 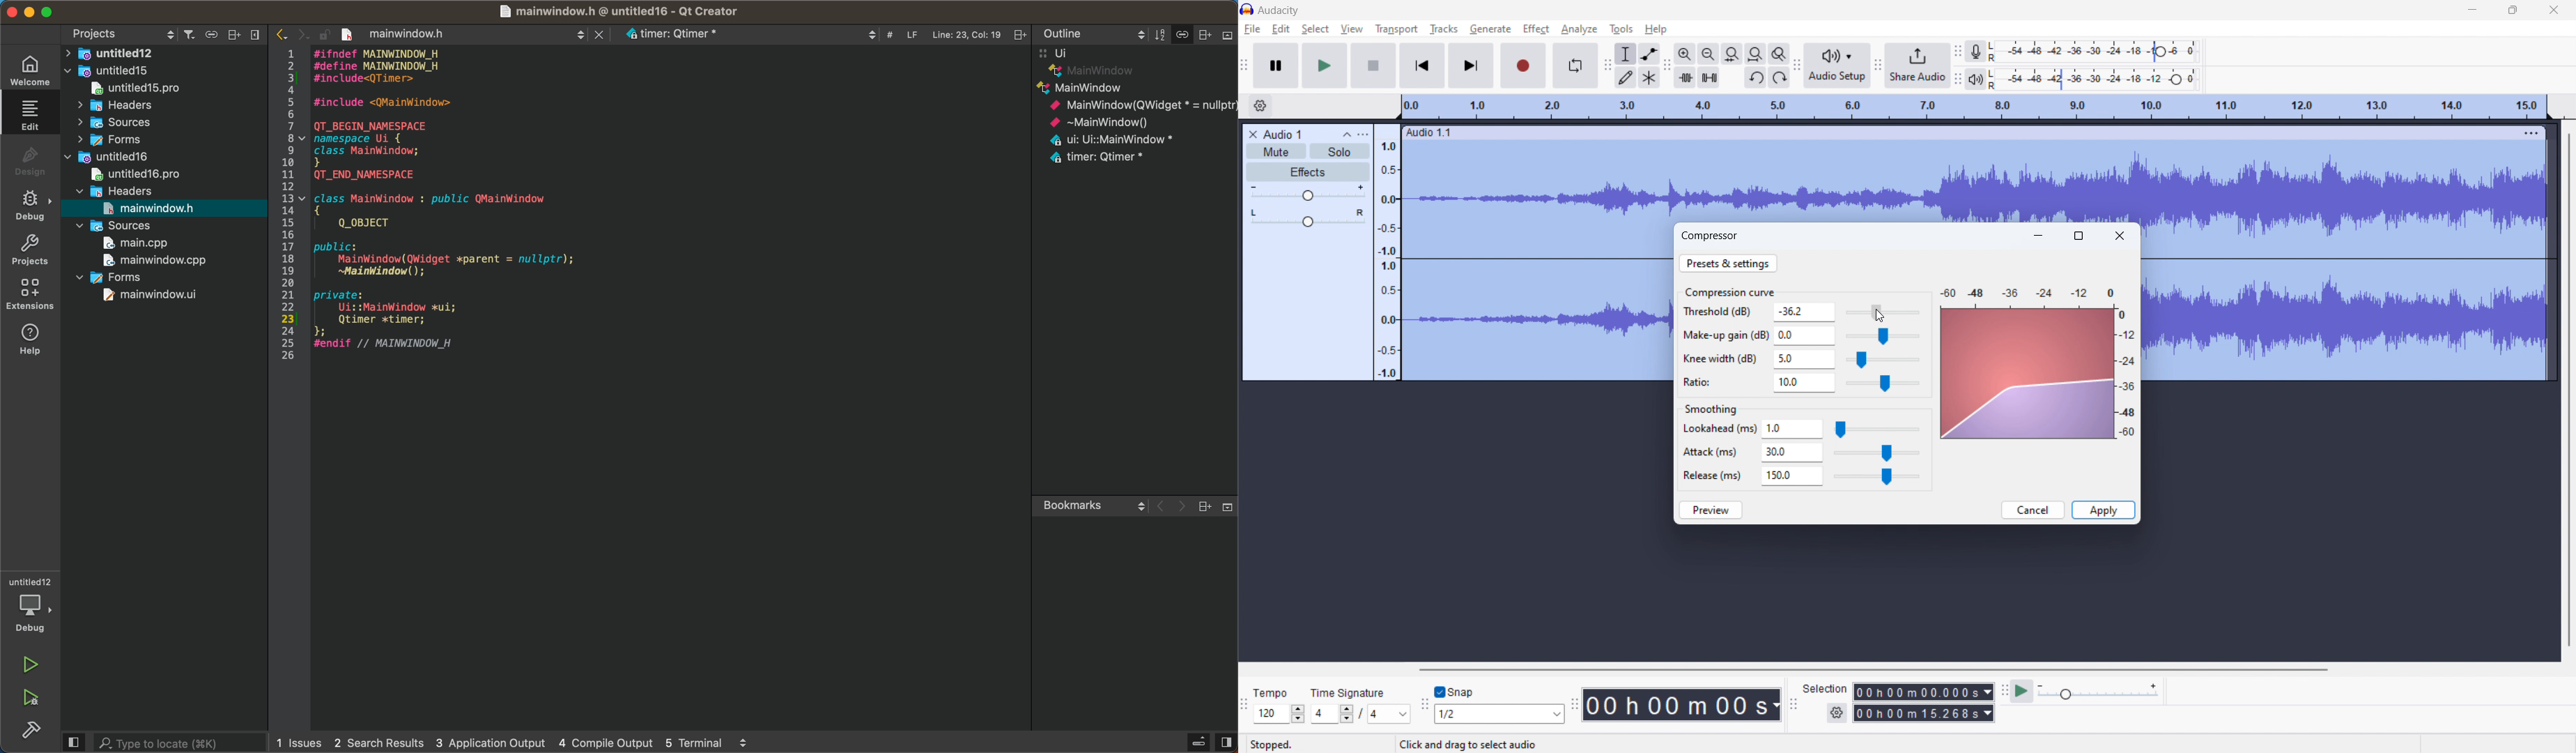 I want to click on 00h00m00.000s (start time), so click(x=1922, y=688).